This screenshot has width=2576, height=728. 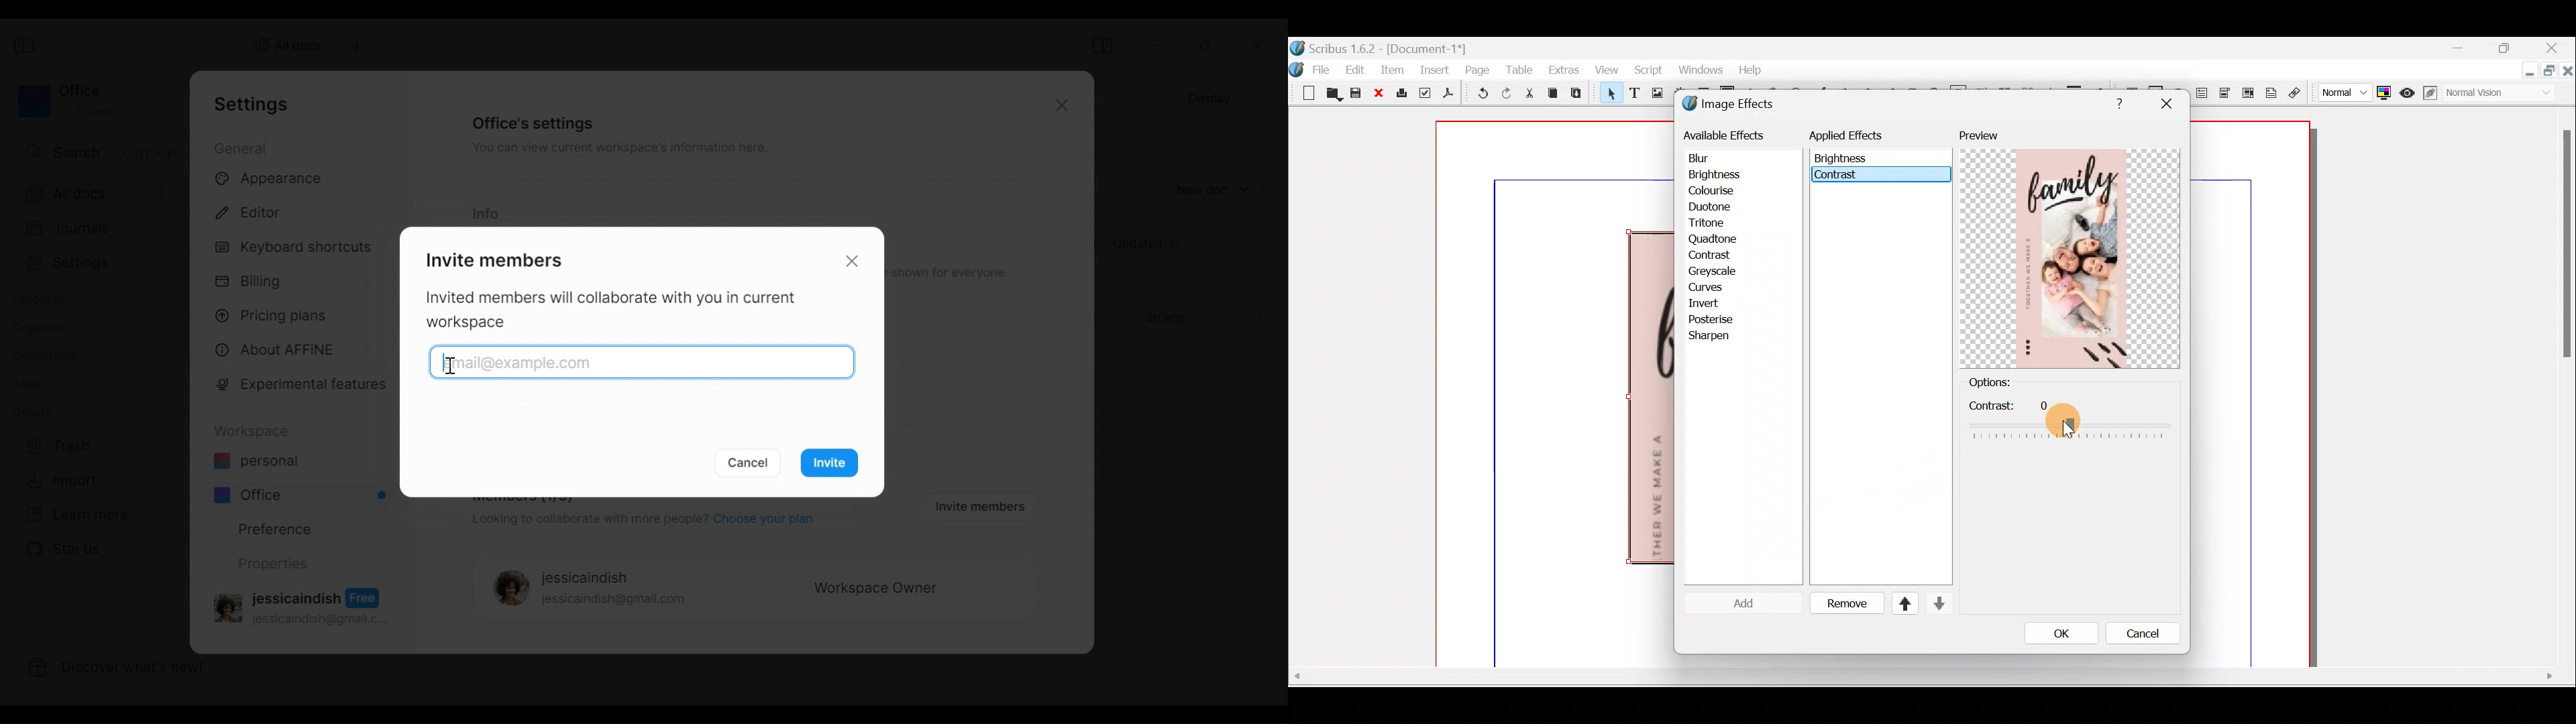 What do you see at coordinates (2564, 250) in the screenshot?
I see `` at bounding box center [2564, 250].